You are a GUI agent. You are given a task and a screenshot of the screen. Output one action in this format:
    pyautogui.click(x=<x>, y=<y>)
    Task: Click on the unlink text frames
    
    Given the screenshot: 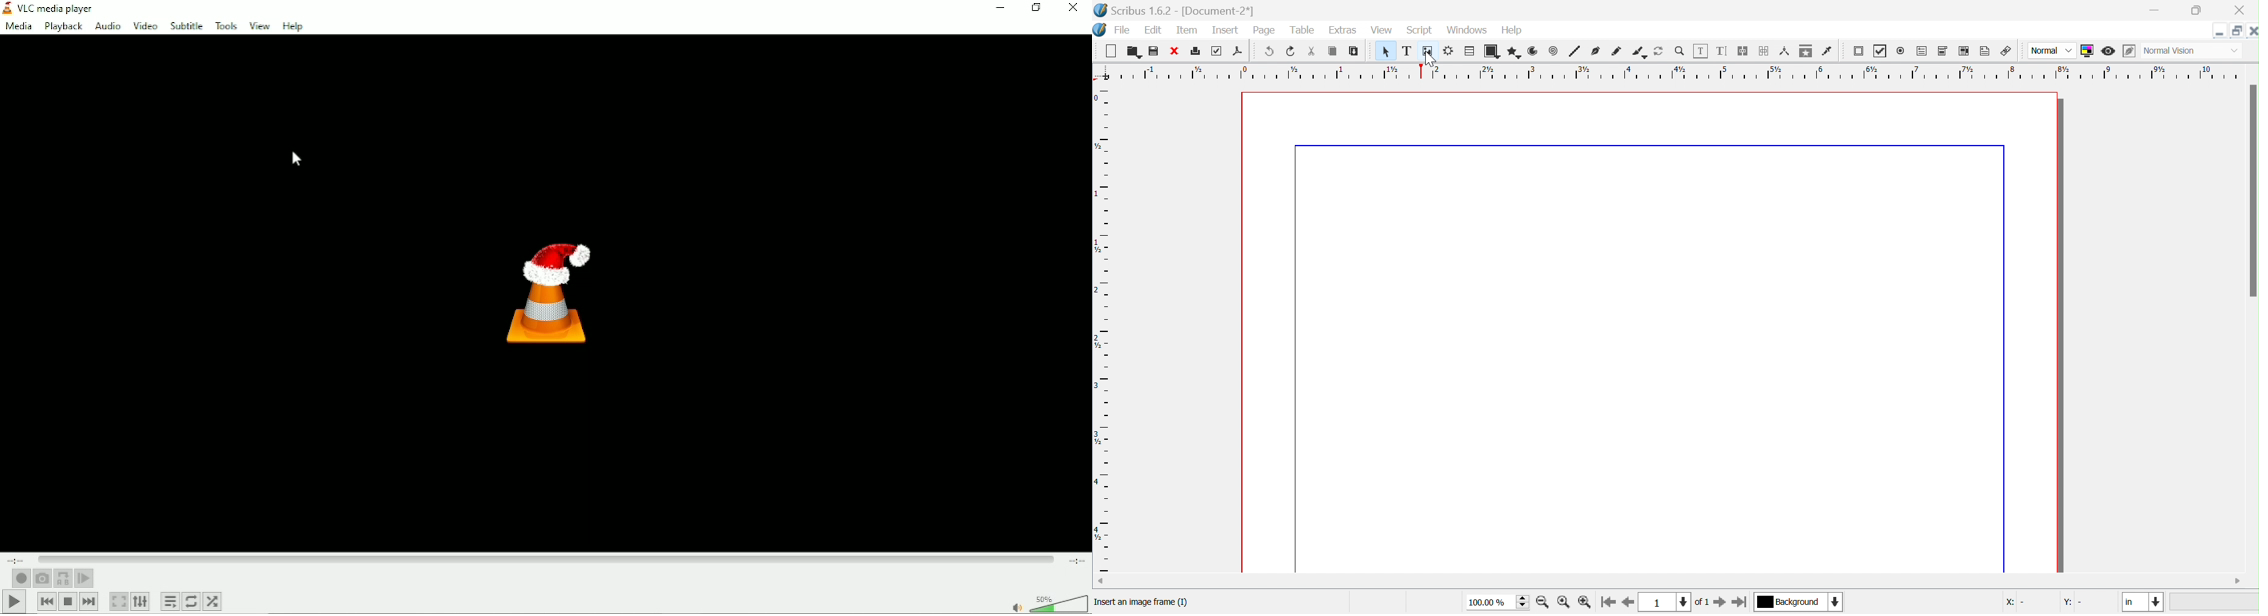 What is the action you would take?
    pyautogui.click(x=1764, y=51)
    